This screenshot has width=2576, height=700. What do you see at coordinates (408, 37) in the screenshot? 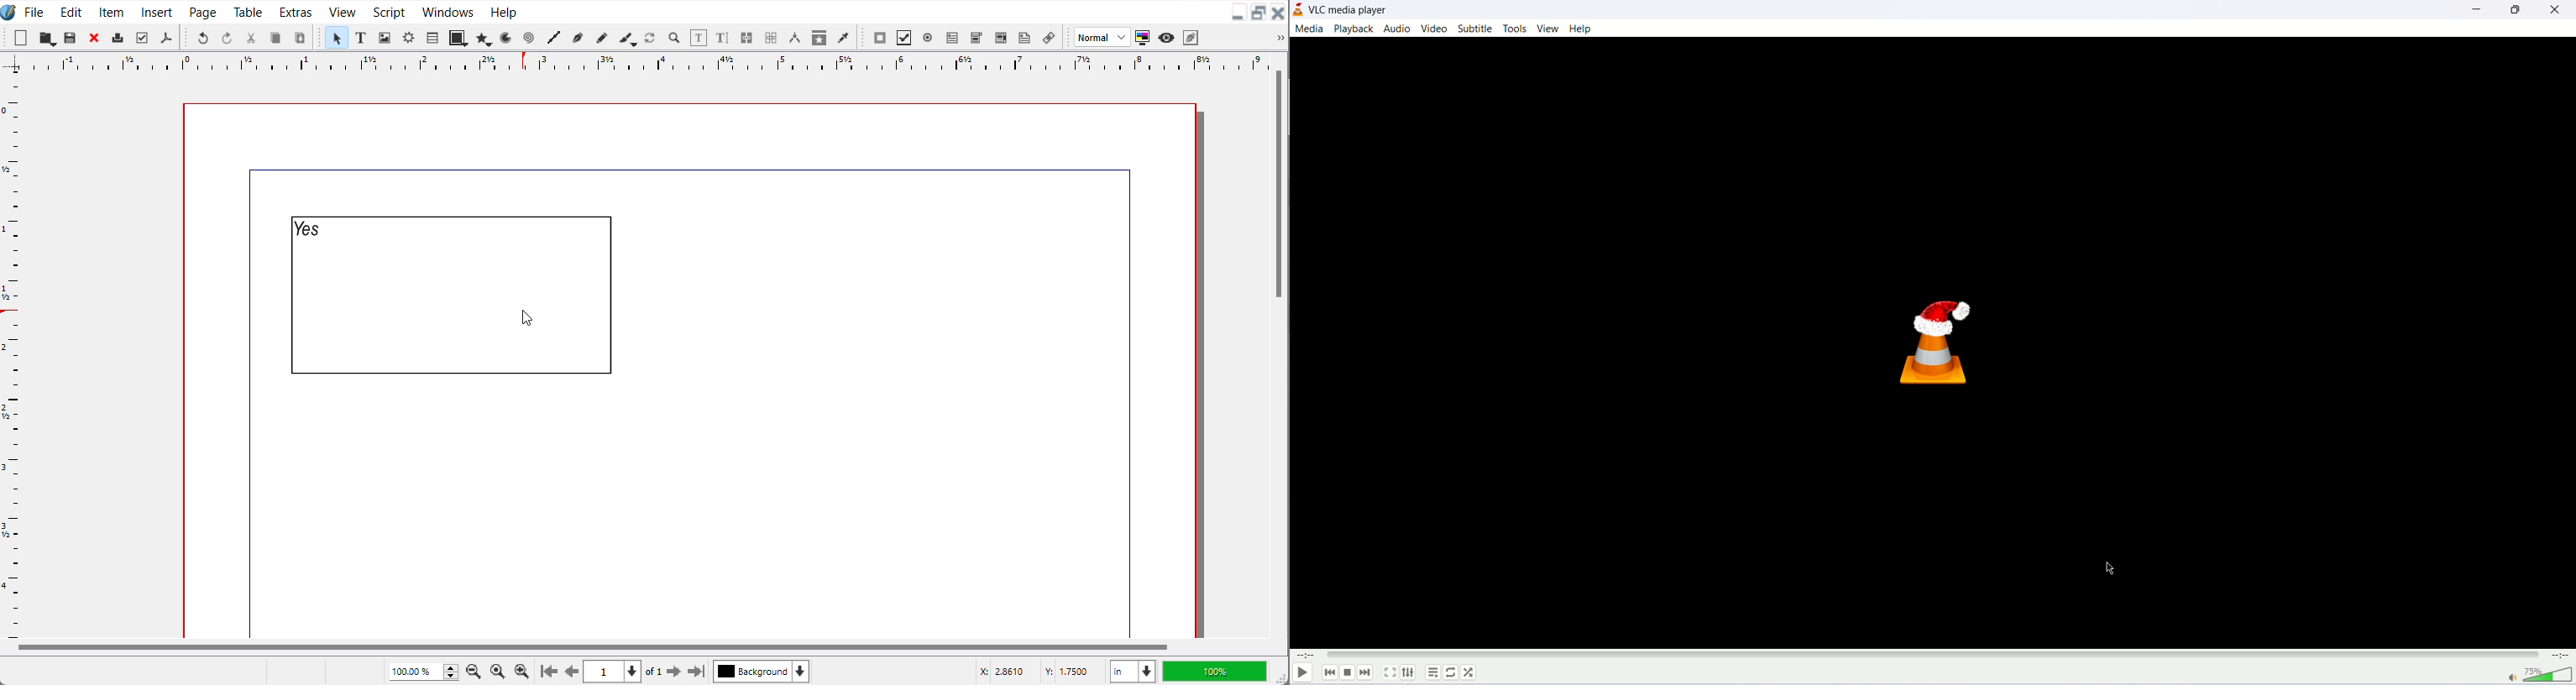
I see `Render Frame` at bounding box center [408, 37].